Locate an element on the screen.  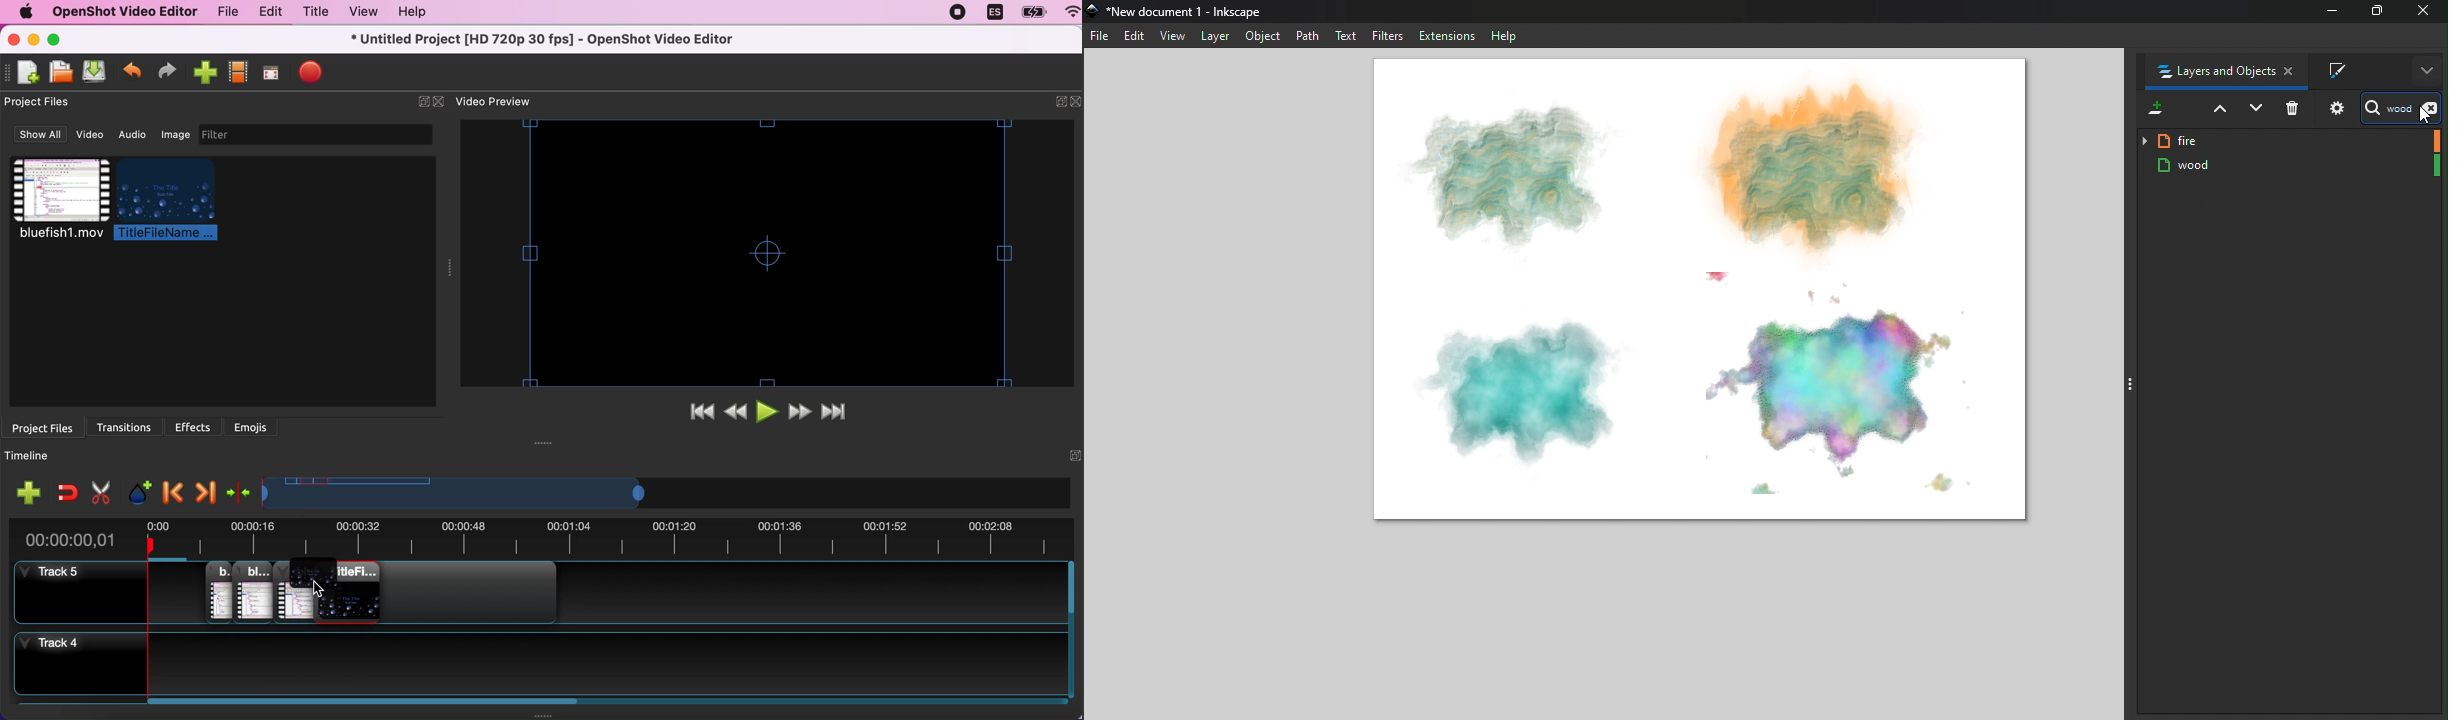
video is located at coordinates (93, 135).